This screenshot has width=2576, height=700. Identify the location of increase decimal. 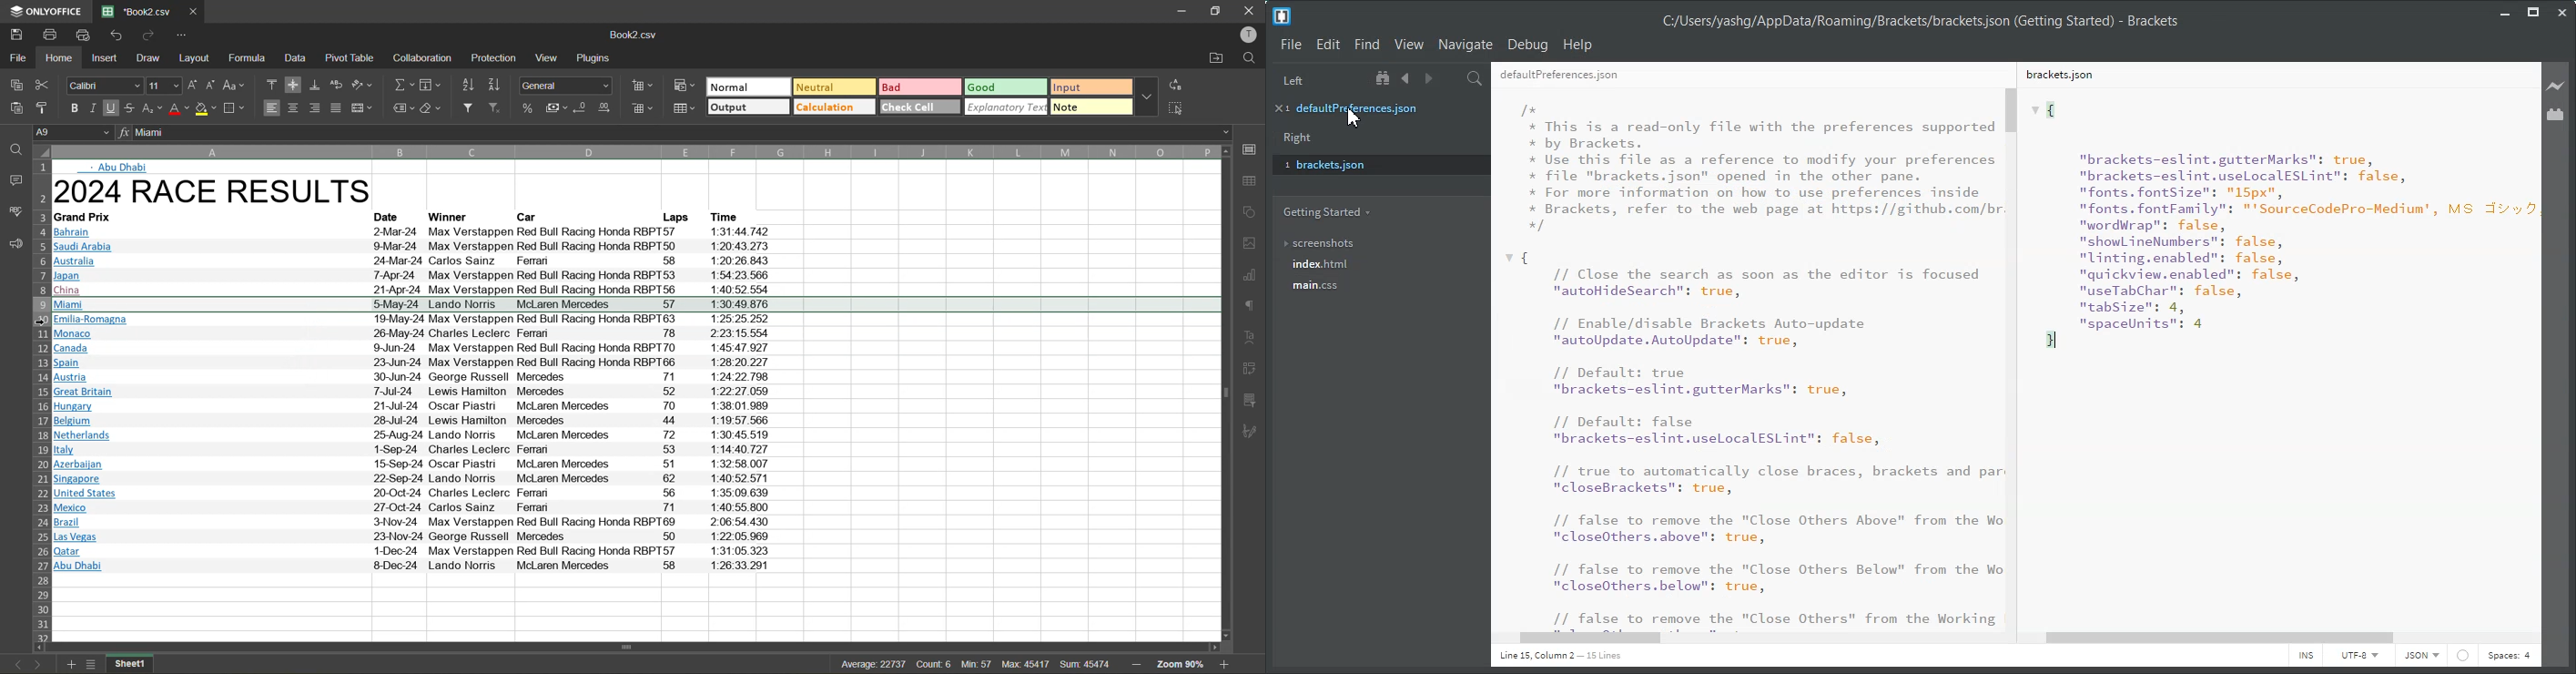
(605, 109).